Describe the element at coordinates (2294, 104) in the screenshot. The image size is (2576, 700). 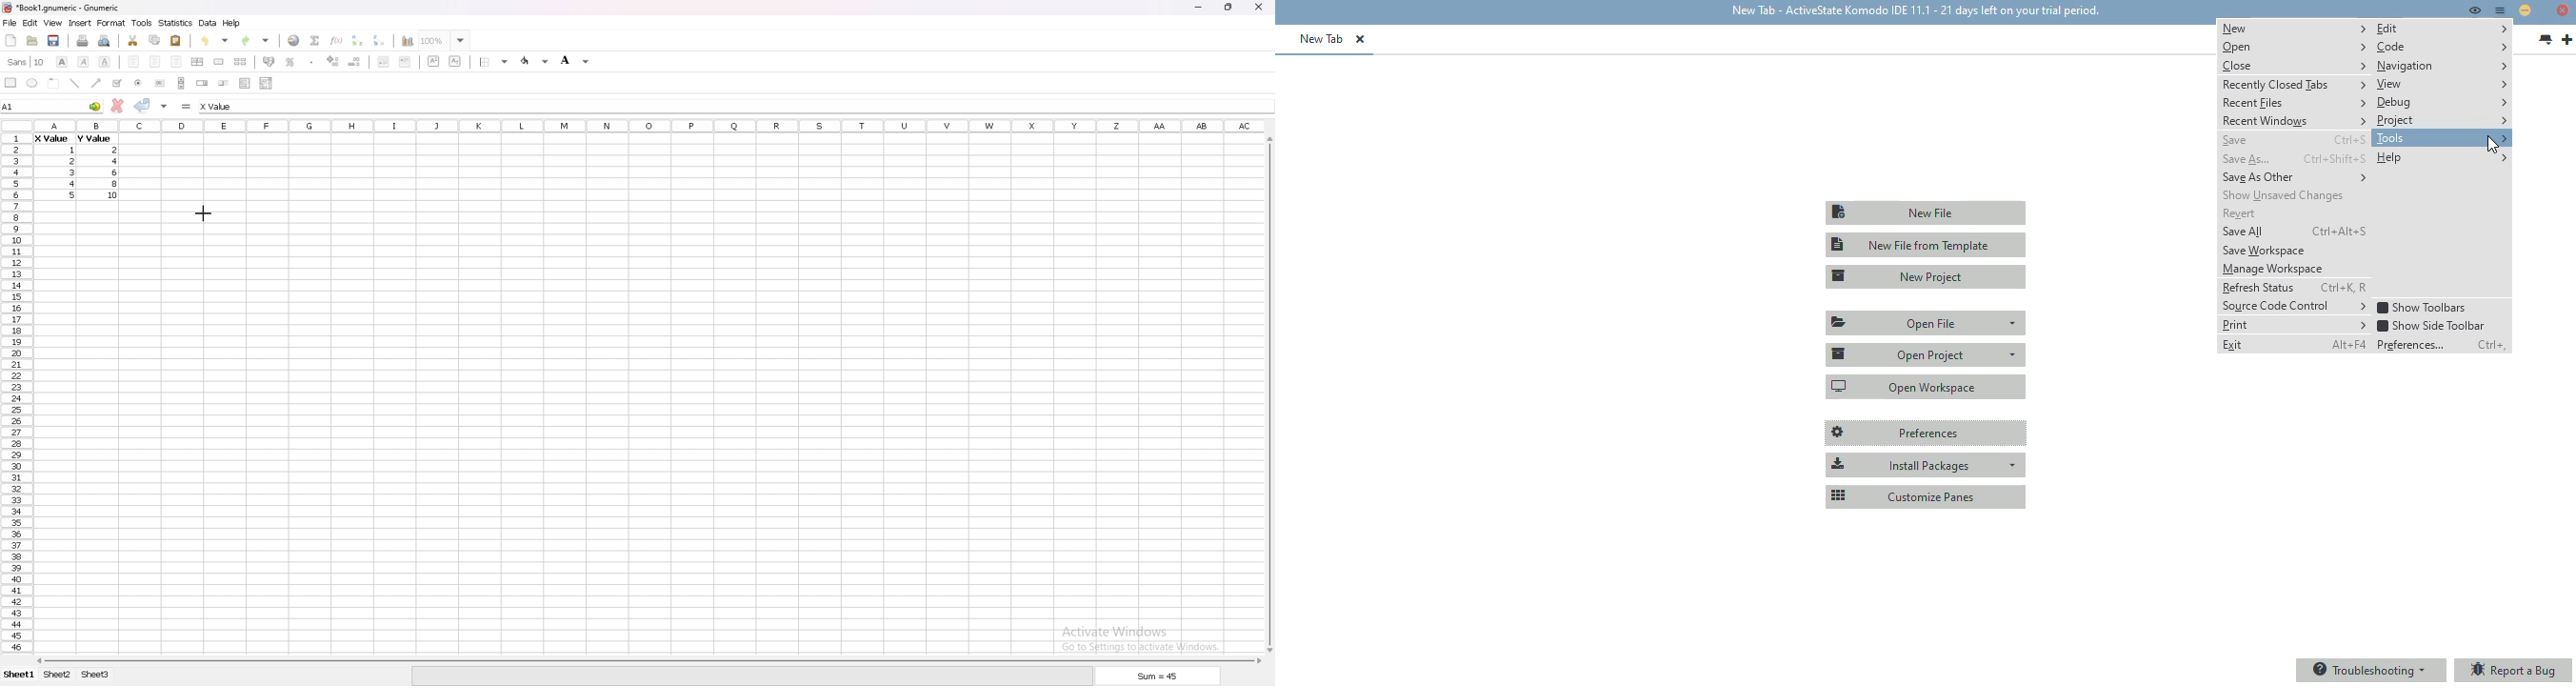
I see `recent files` at that location.